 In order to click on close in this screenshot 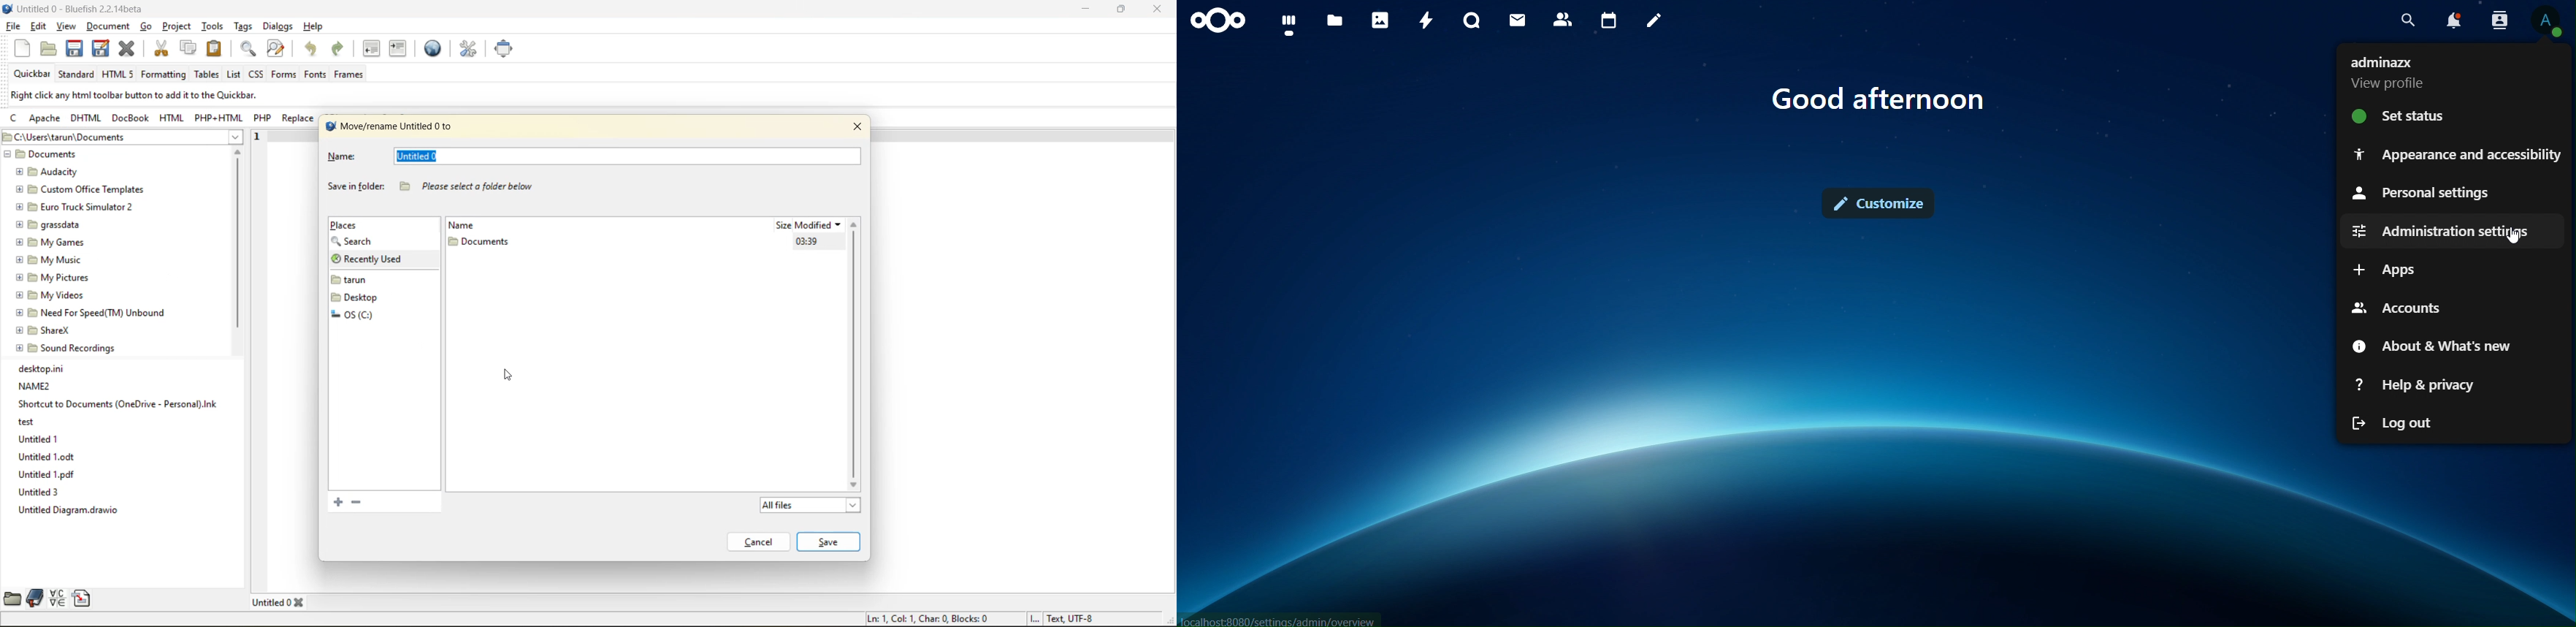, I will do `click(1160, 9)`.